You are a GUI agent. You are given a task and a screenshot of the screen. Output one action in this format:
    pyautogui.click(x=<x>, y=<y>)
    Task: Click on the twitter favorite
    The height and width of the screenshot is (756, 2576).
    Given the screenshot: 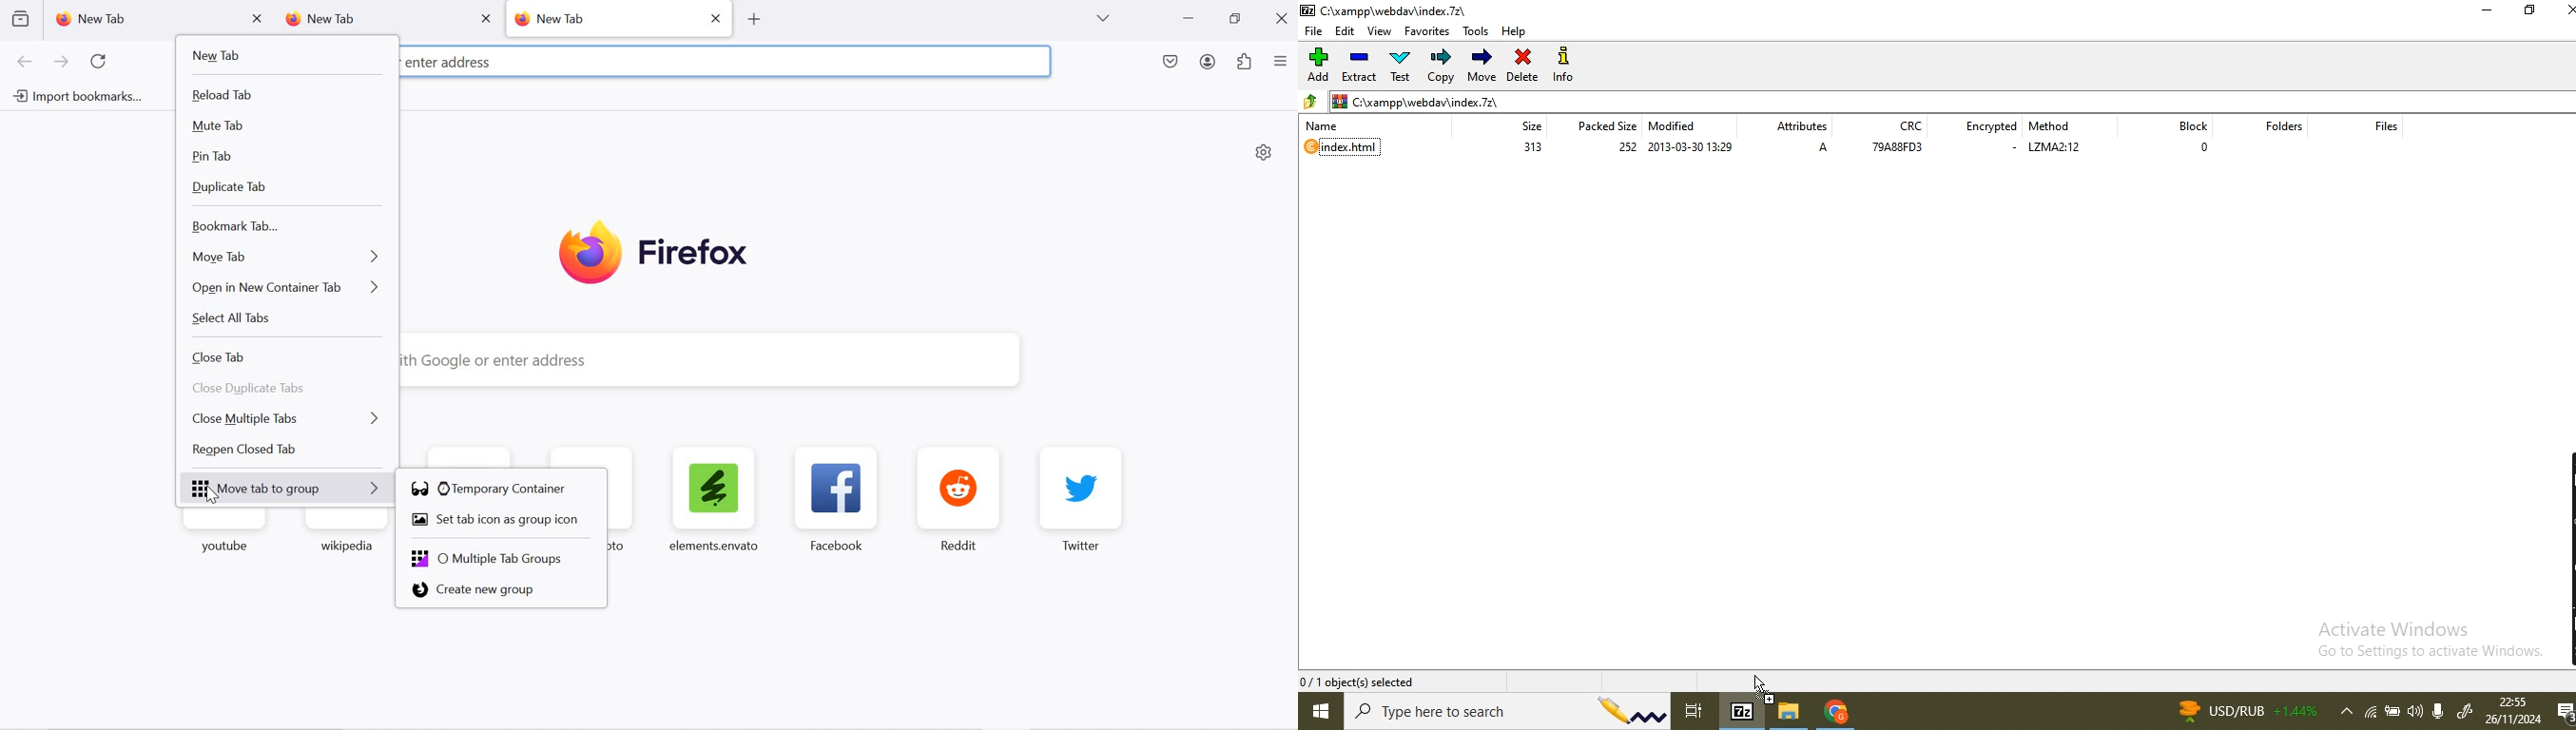 What is the action you would take?
    pyautogui.click(x=1083, y=499)
    